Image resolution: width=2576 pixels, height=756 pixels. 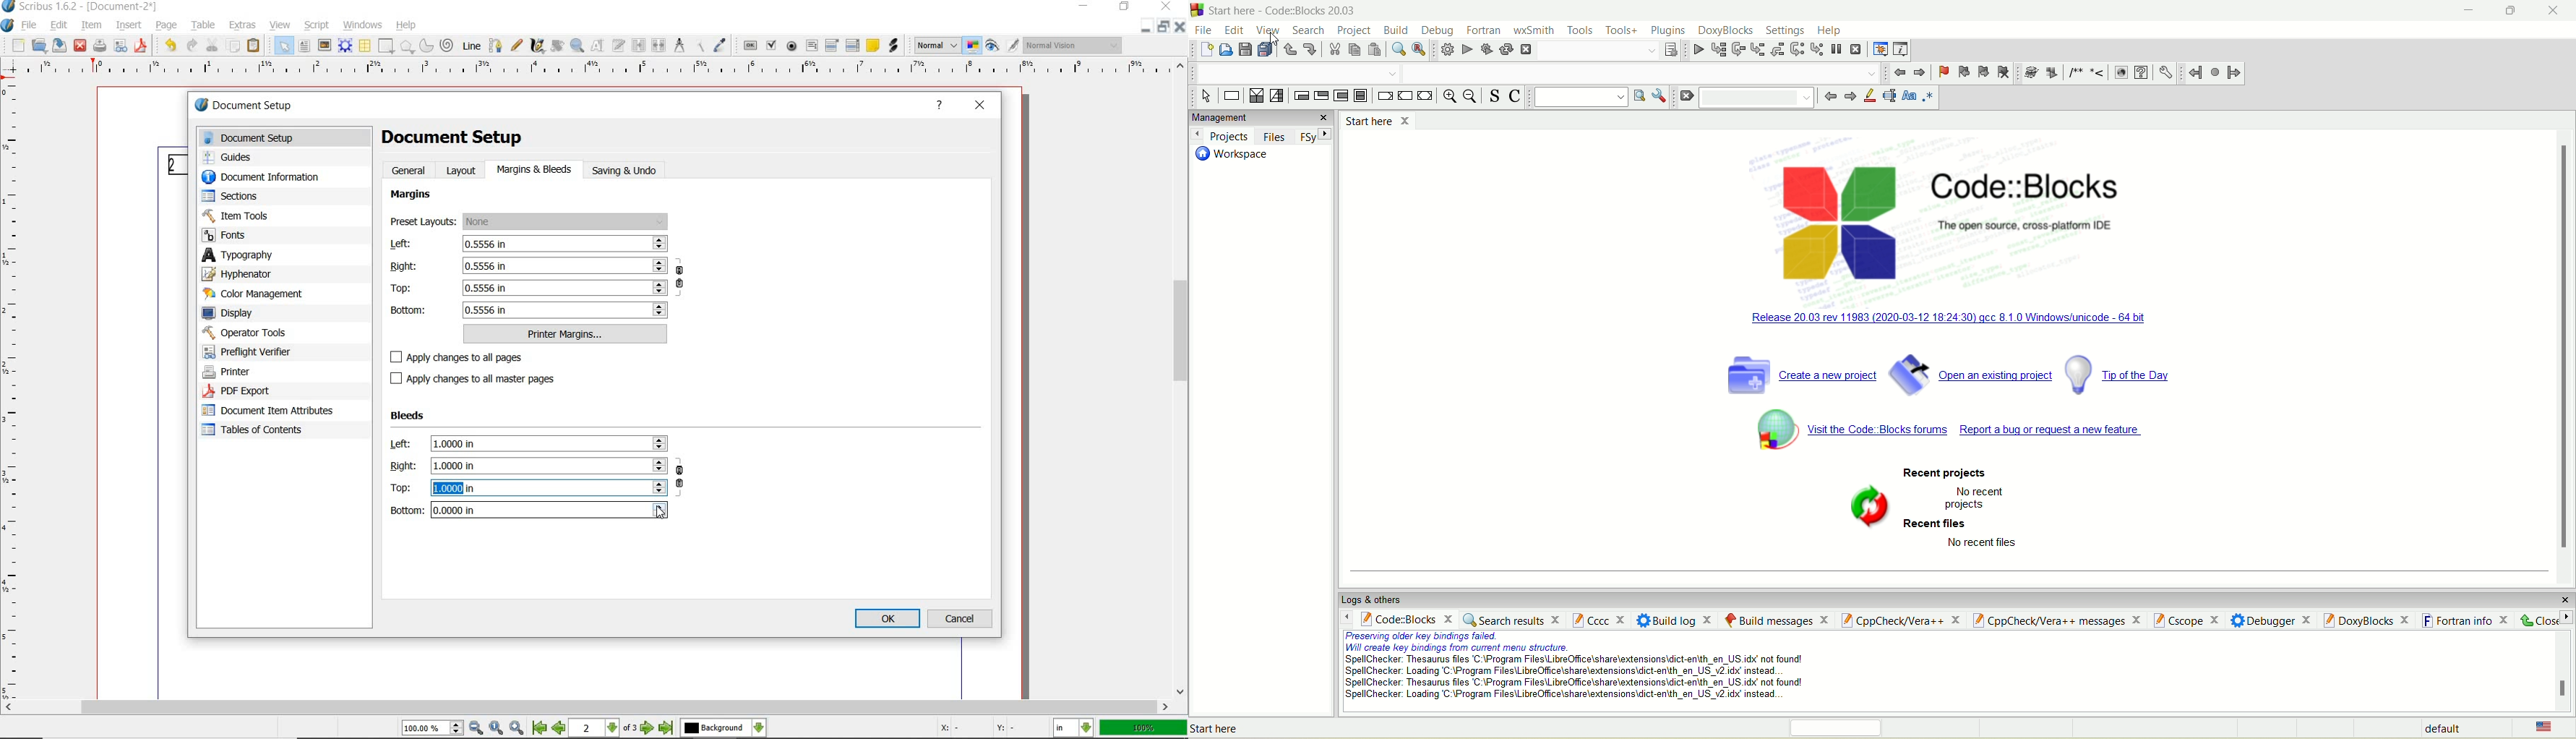 What do you see at coordinates (1577, 99) in the screenshot?
I see `text search` at bounding box center [1577, 99].